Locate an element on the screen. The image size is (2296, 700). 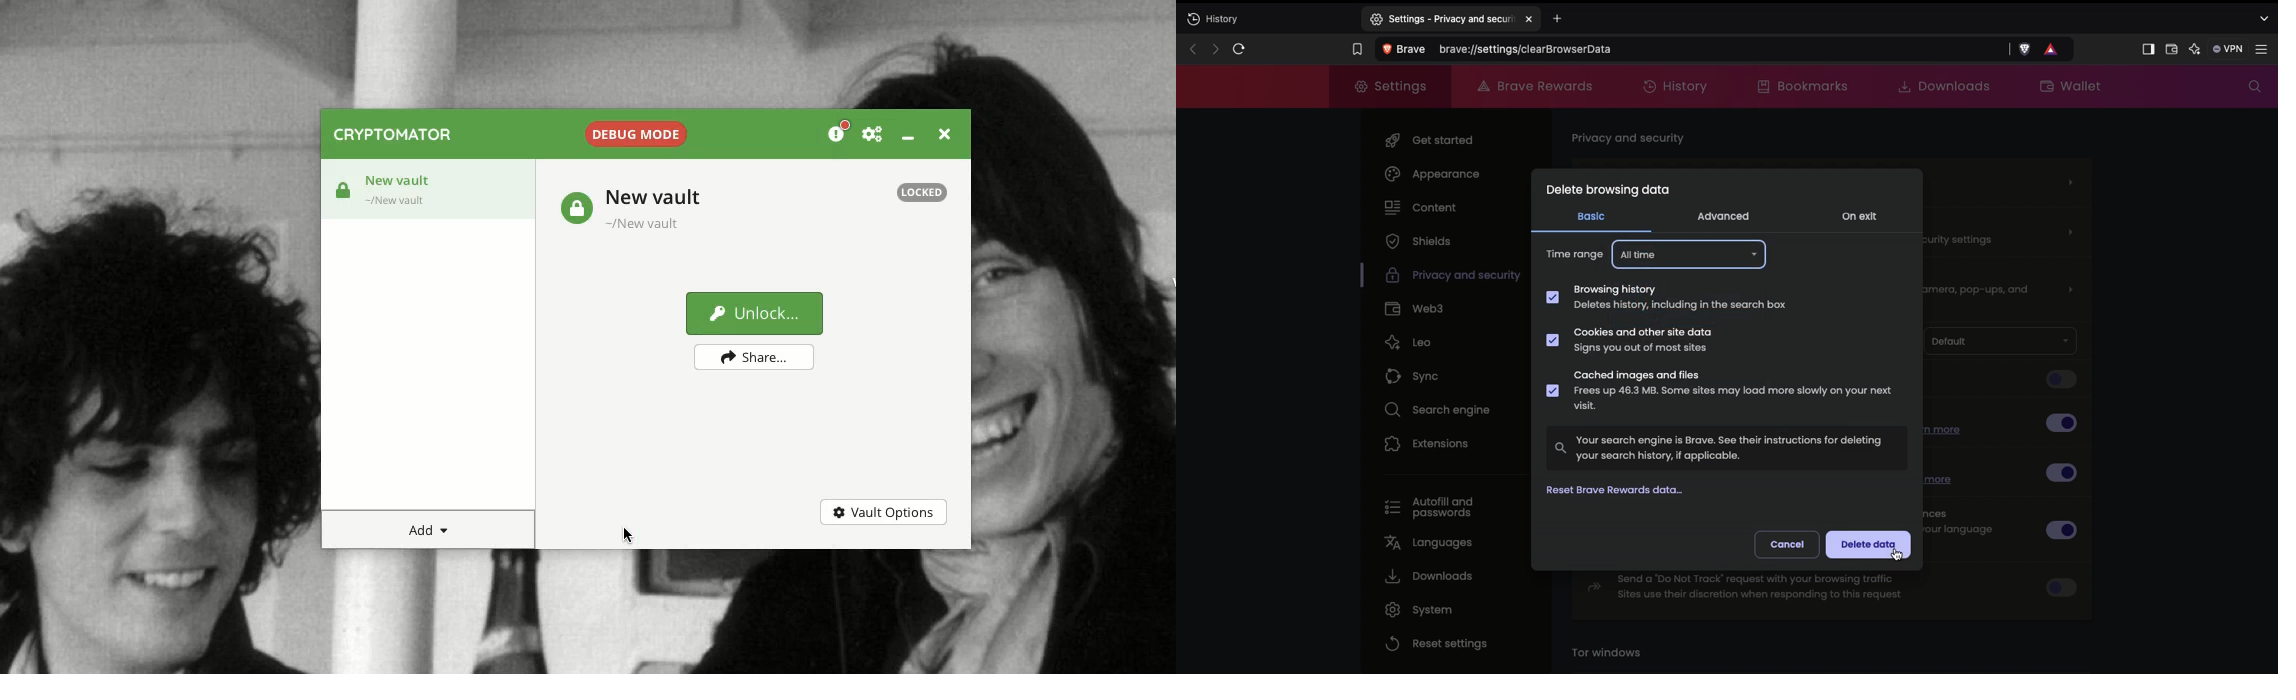
Bookmarks is located at coordinates (1807, 86).